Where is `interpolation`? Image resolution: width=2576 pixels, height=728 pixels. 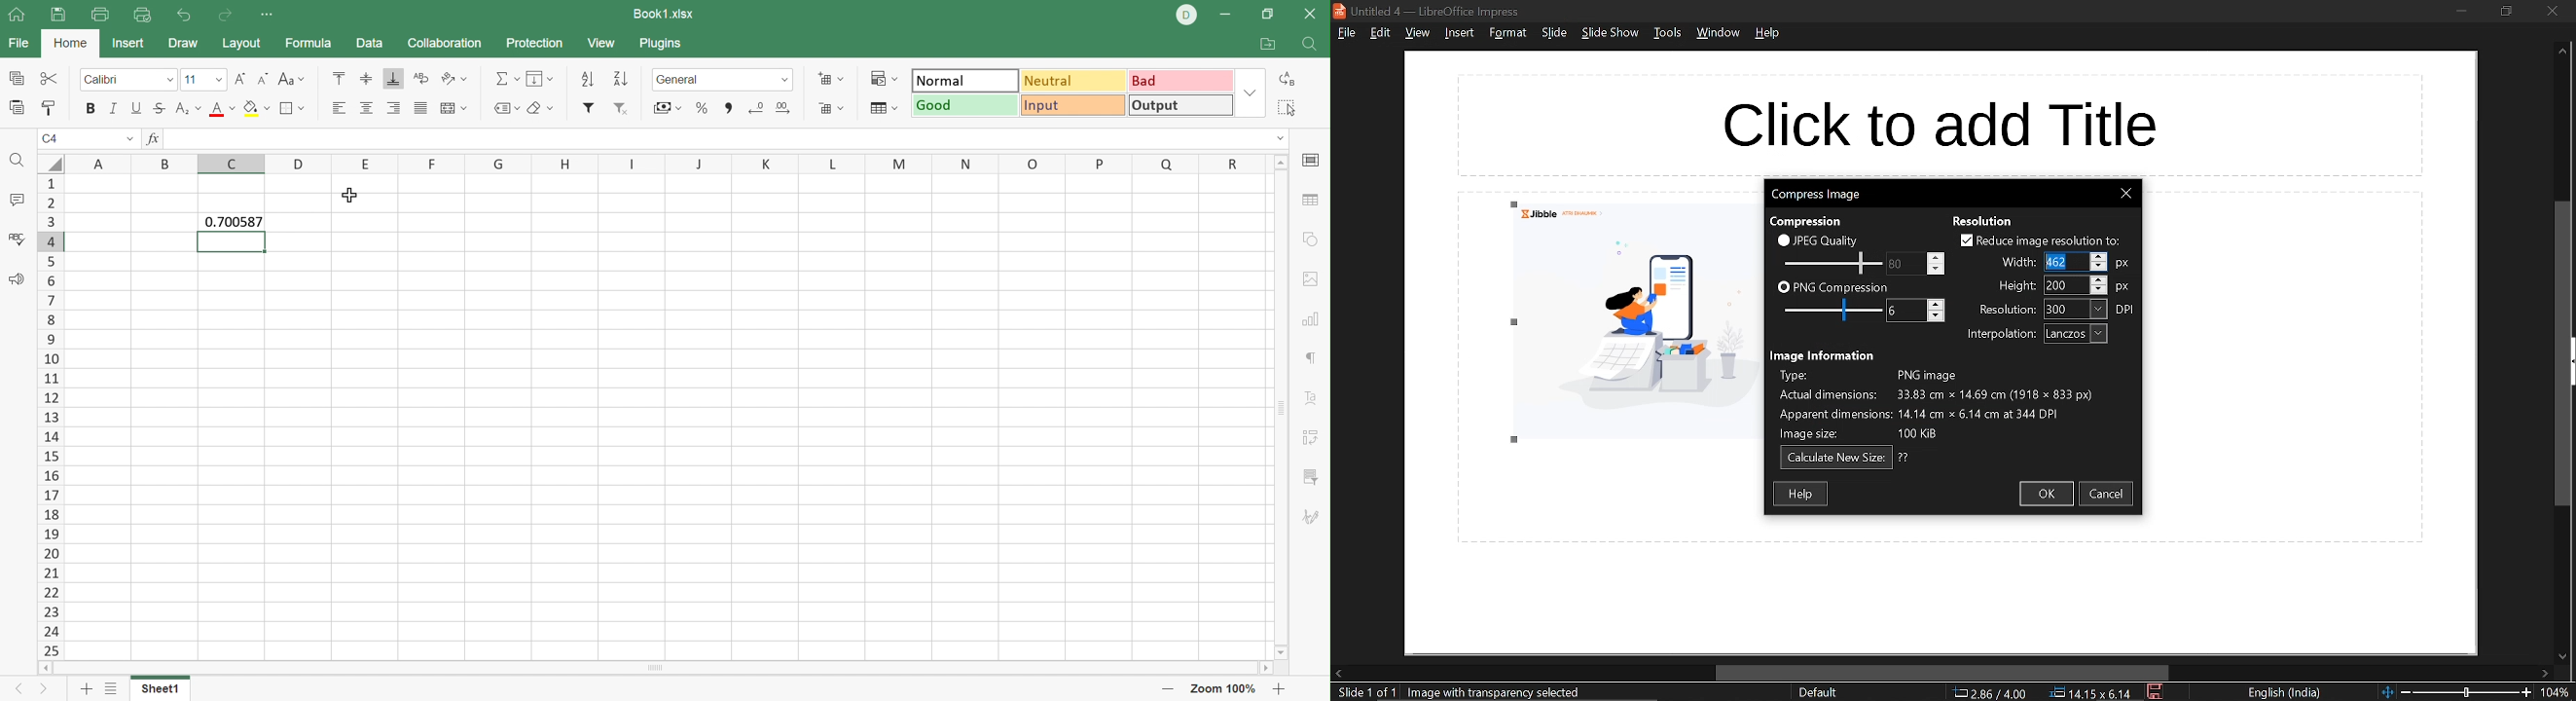
interpolation is located at coordinates (1997, 335).